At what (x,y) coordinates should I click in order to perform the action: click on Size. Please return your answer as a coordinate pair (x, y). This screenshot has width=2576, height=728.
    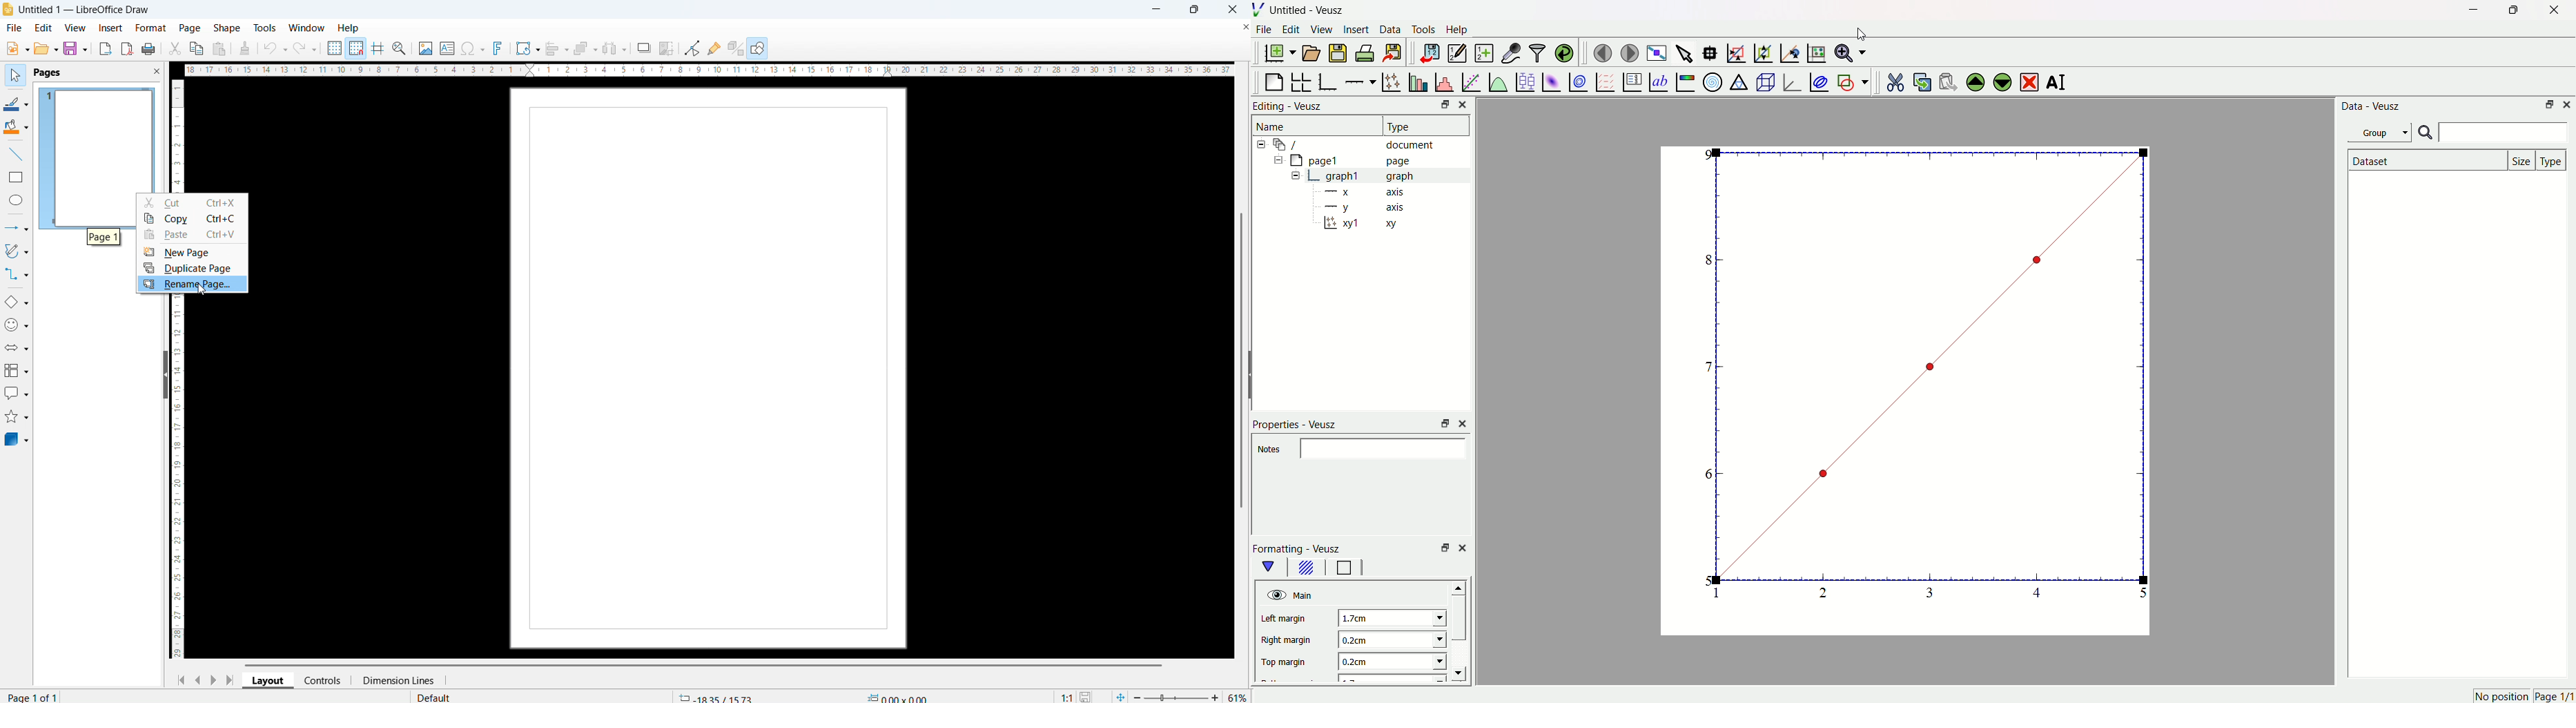
    Looking at the image, I should click on (2523, 160).